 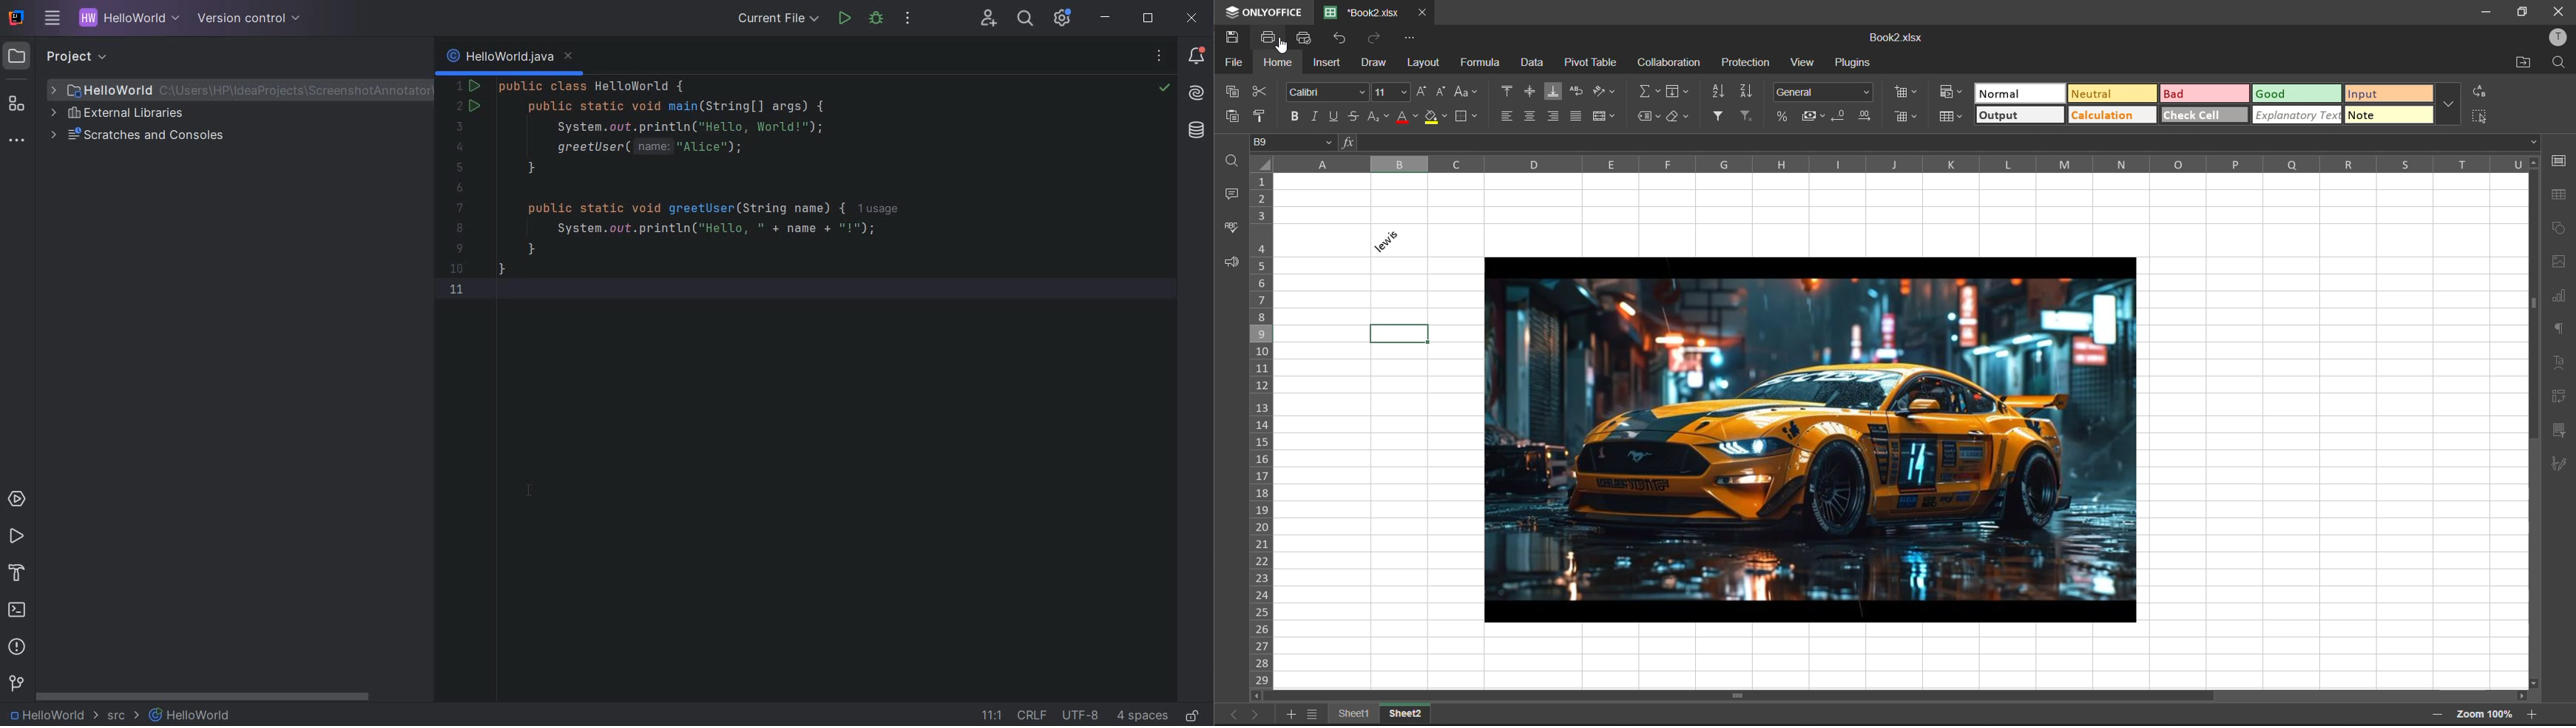 What do you see at coordinates (1329, 63) in the screenshot?
I see `insert` at bounding box center [1329, 63].